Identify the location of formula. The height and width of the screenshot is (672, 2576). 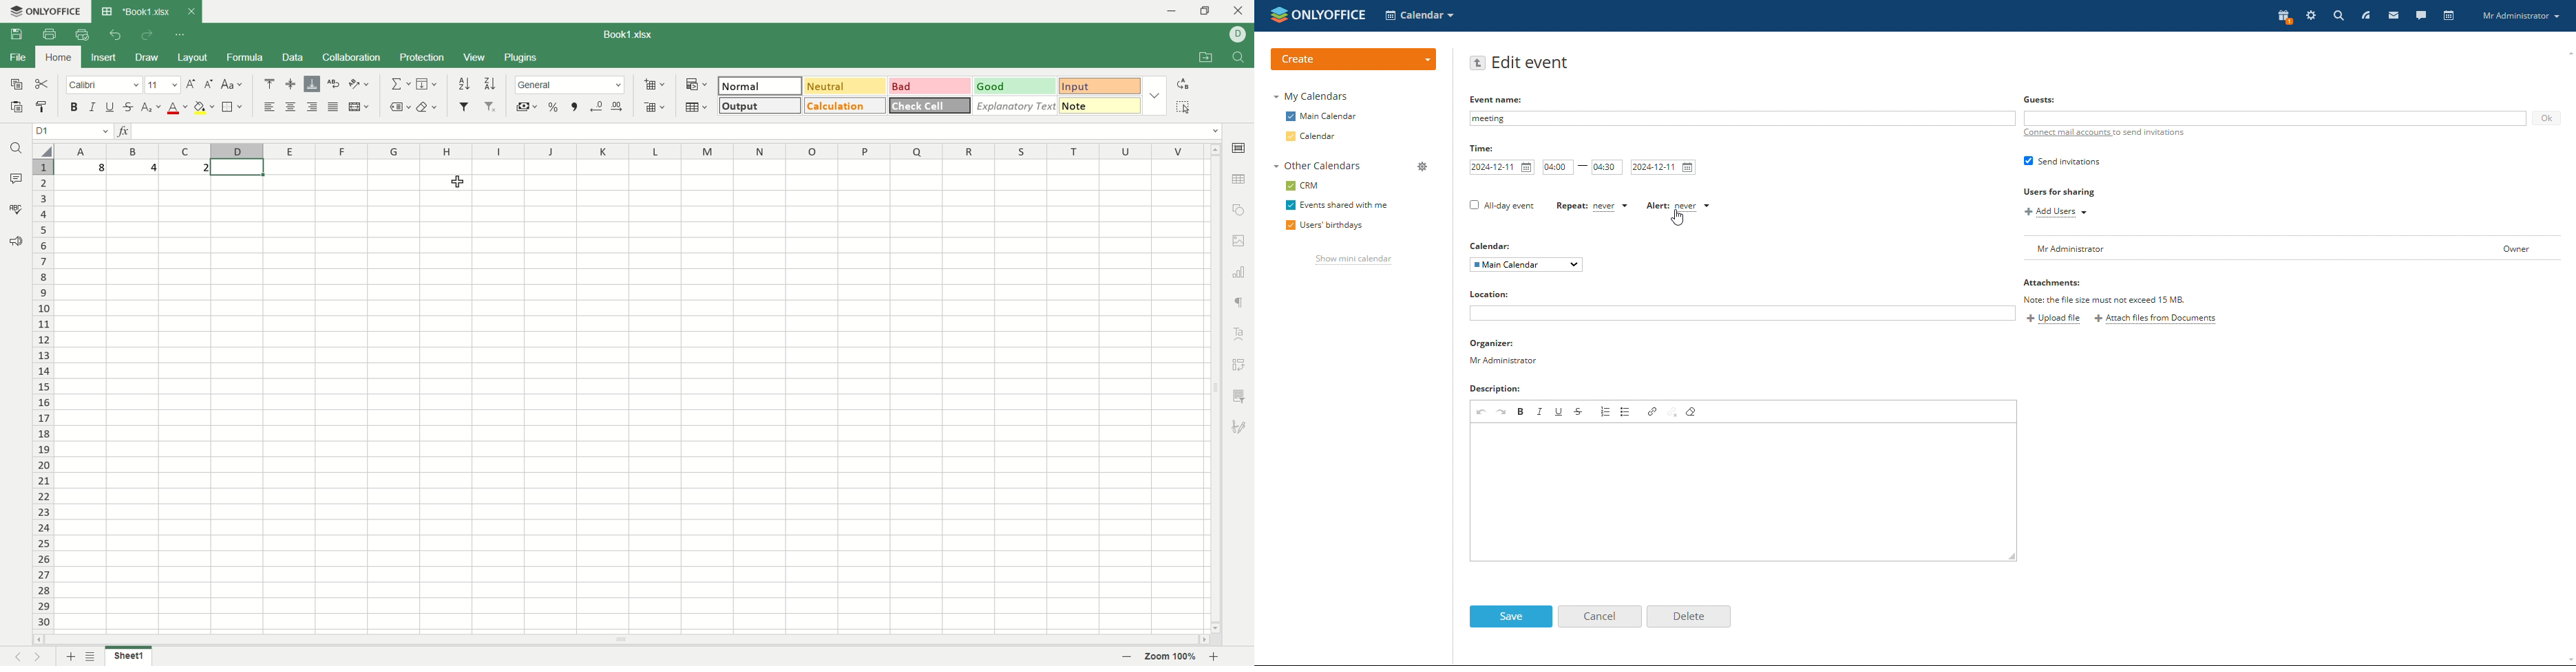
(246, 57).